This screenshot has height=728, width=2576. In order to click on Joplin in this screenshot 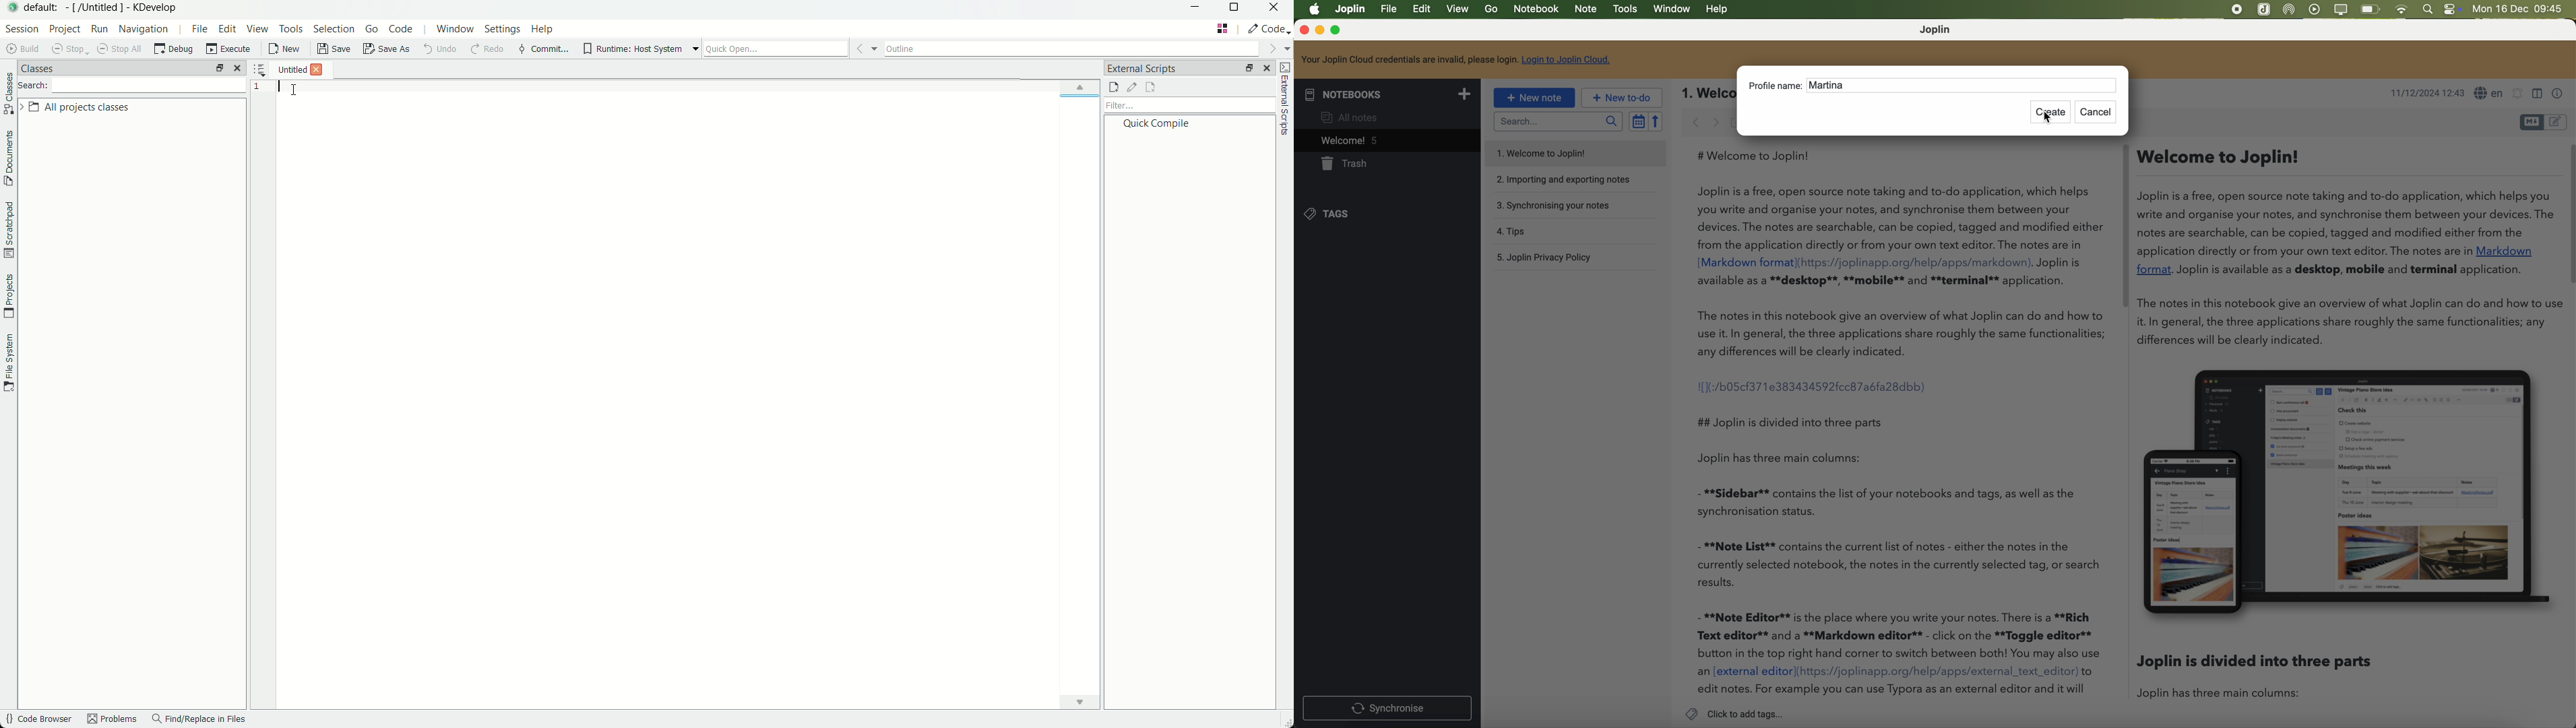, I will do `click(1351, 8)`.